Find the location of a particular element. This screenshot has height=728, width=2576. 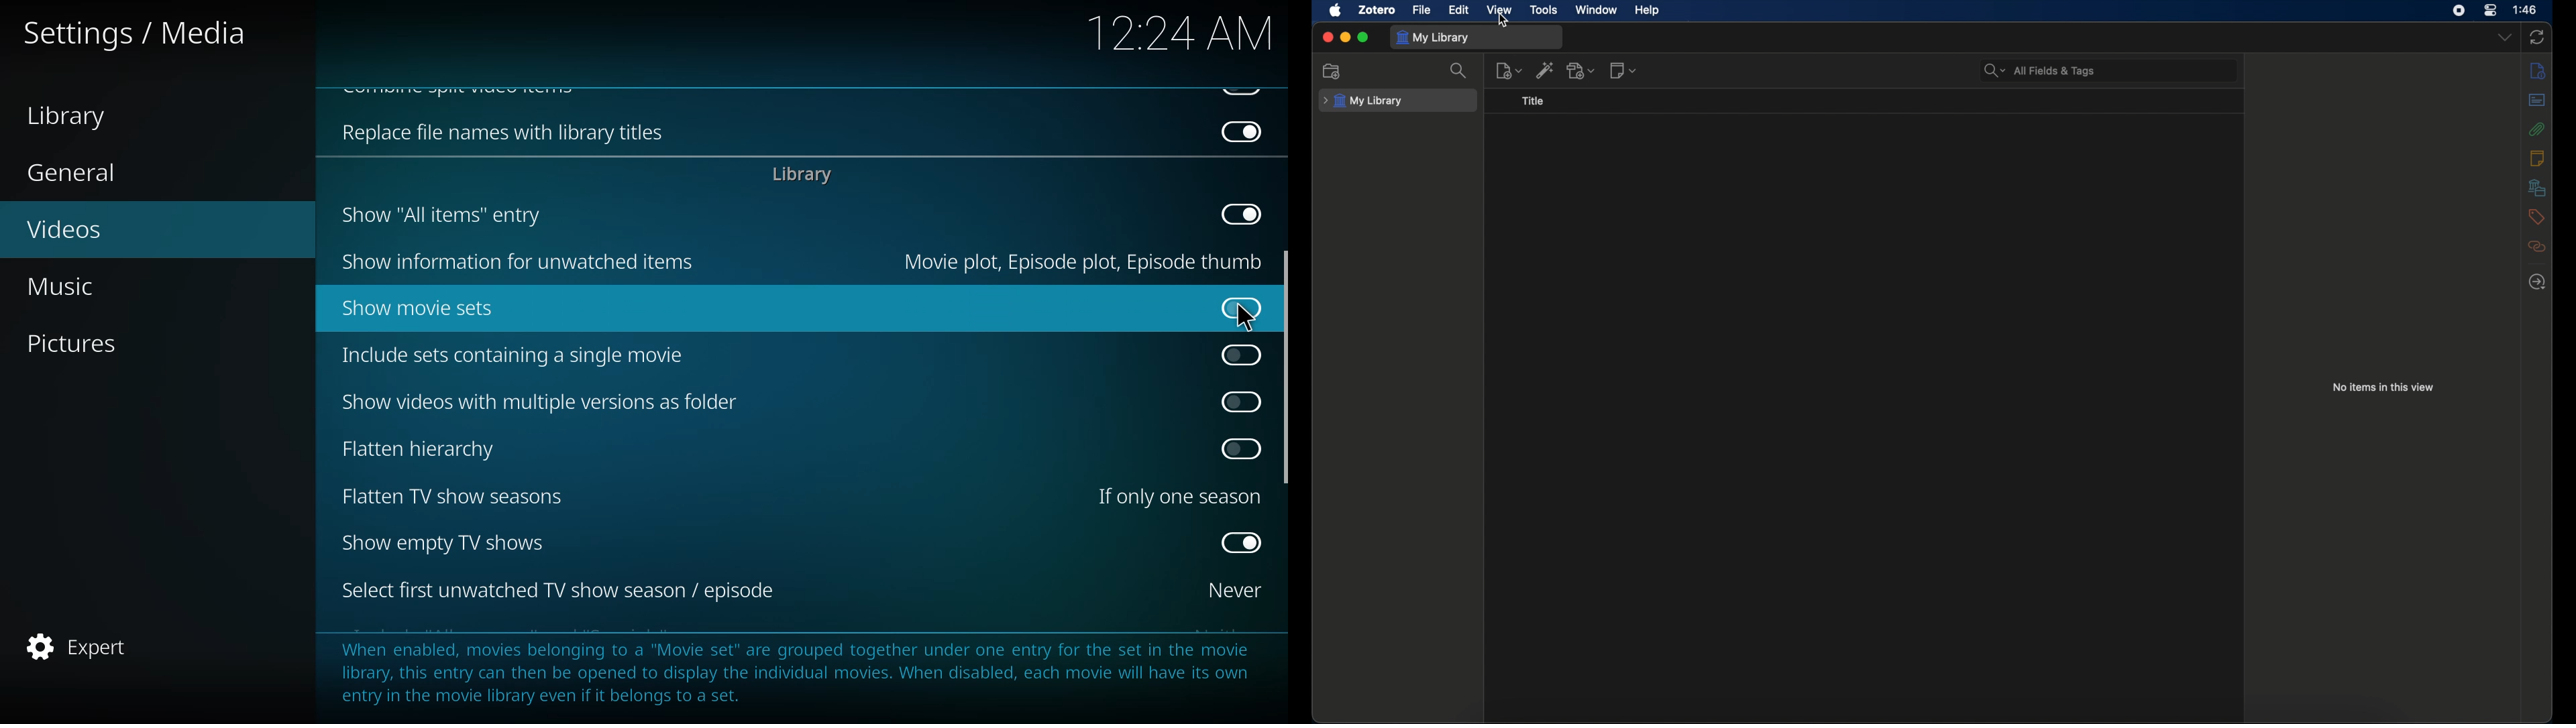

click to enable is located at coordinates (1238, 448).